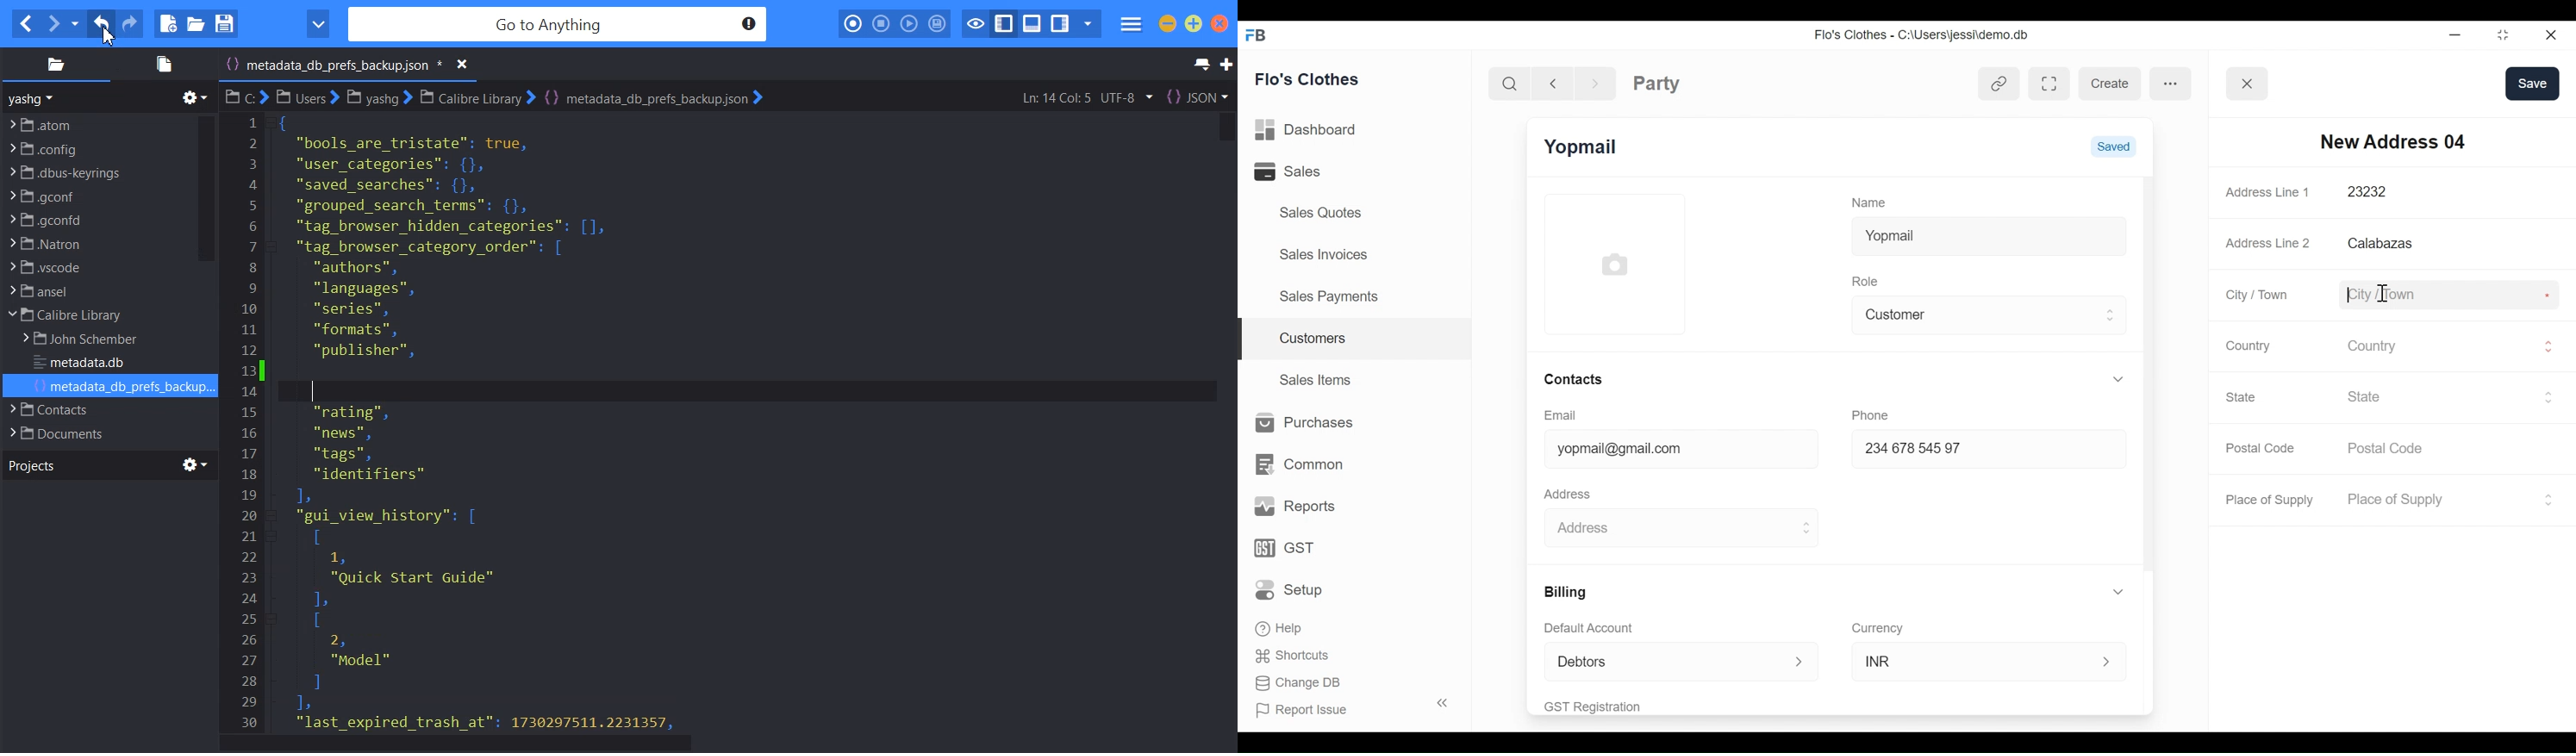 This screenshot has width=2576, height=756. Describe the element at coordinates (1298, 464) in the screenshot. I see `Common` at that location.